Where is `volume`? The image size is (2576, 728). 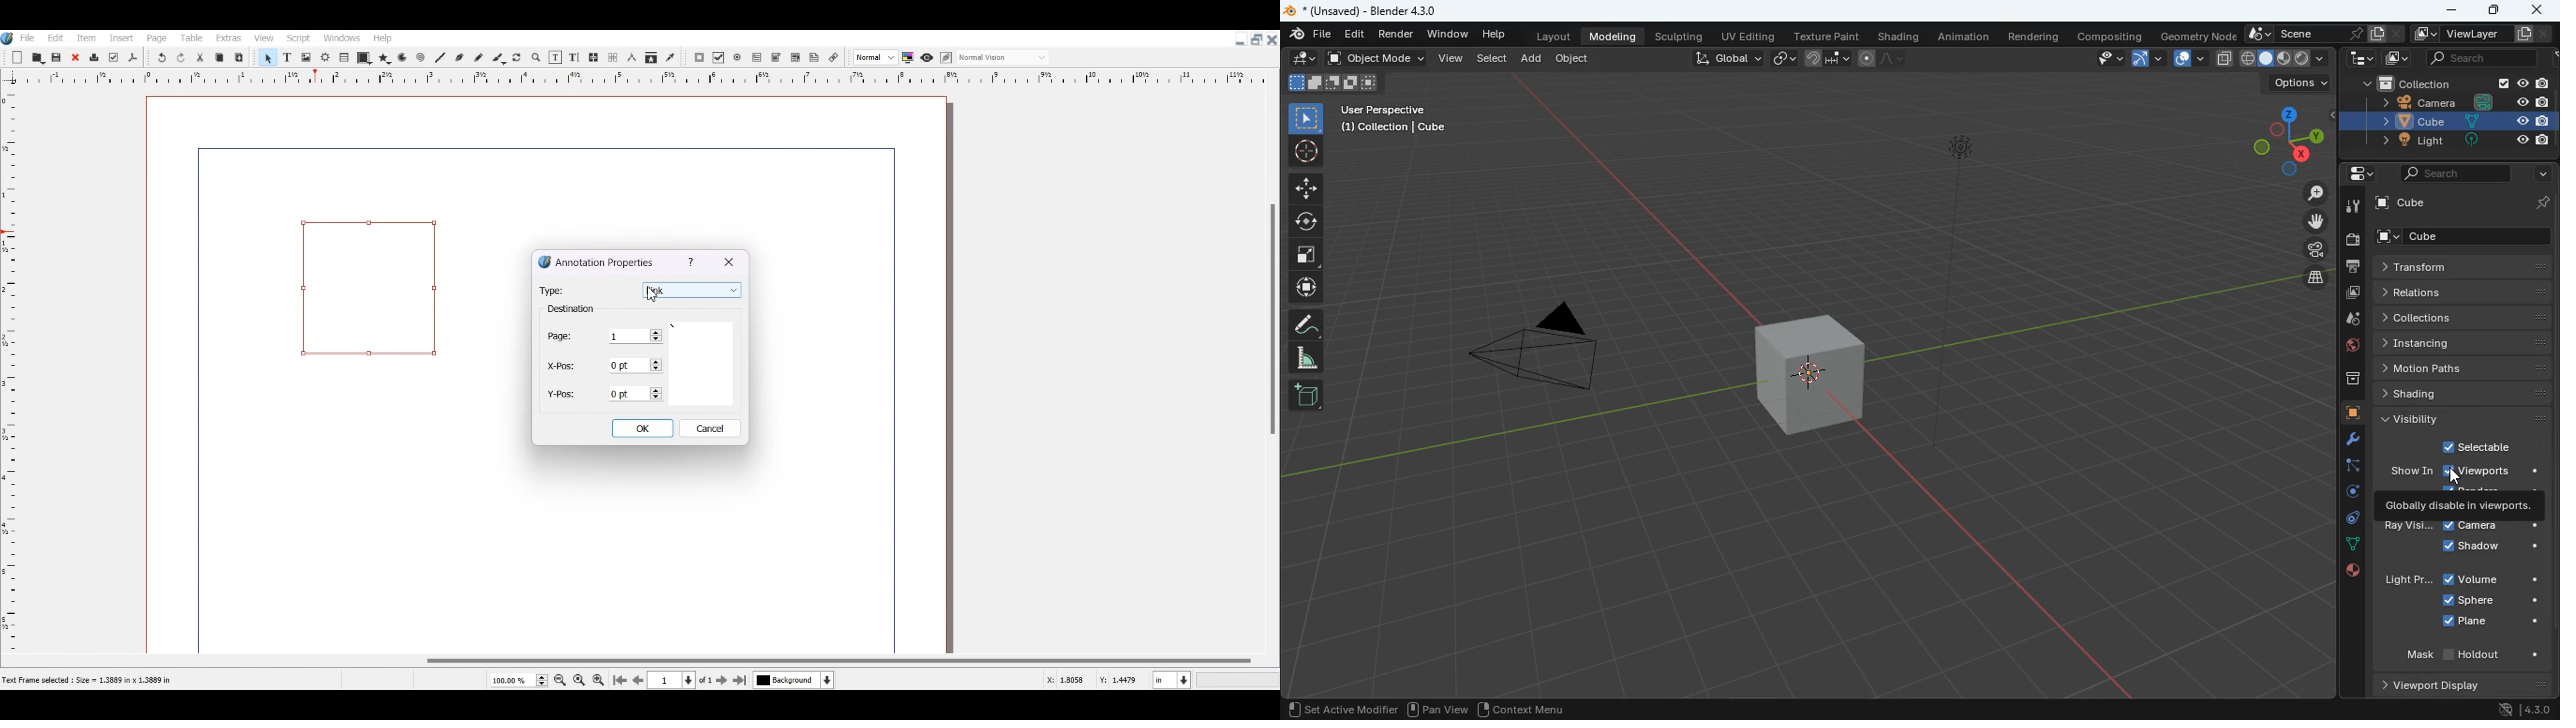
volume is located at coordinates (2492, 579).